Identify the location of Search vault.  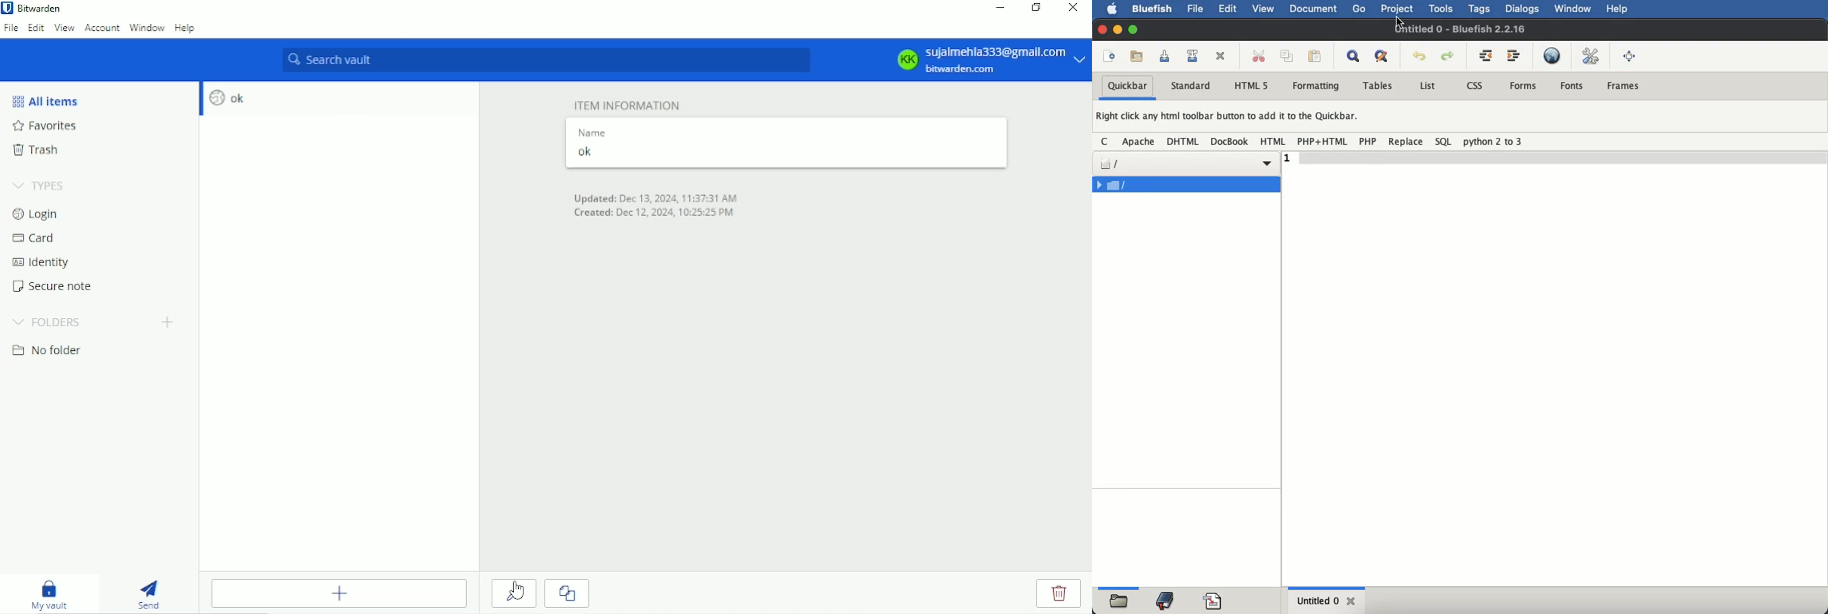
(543, 61).